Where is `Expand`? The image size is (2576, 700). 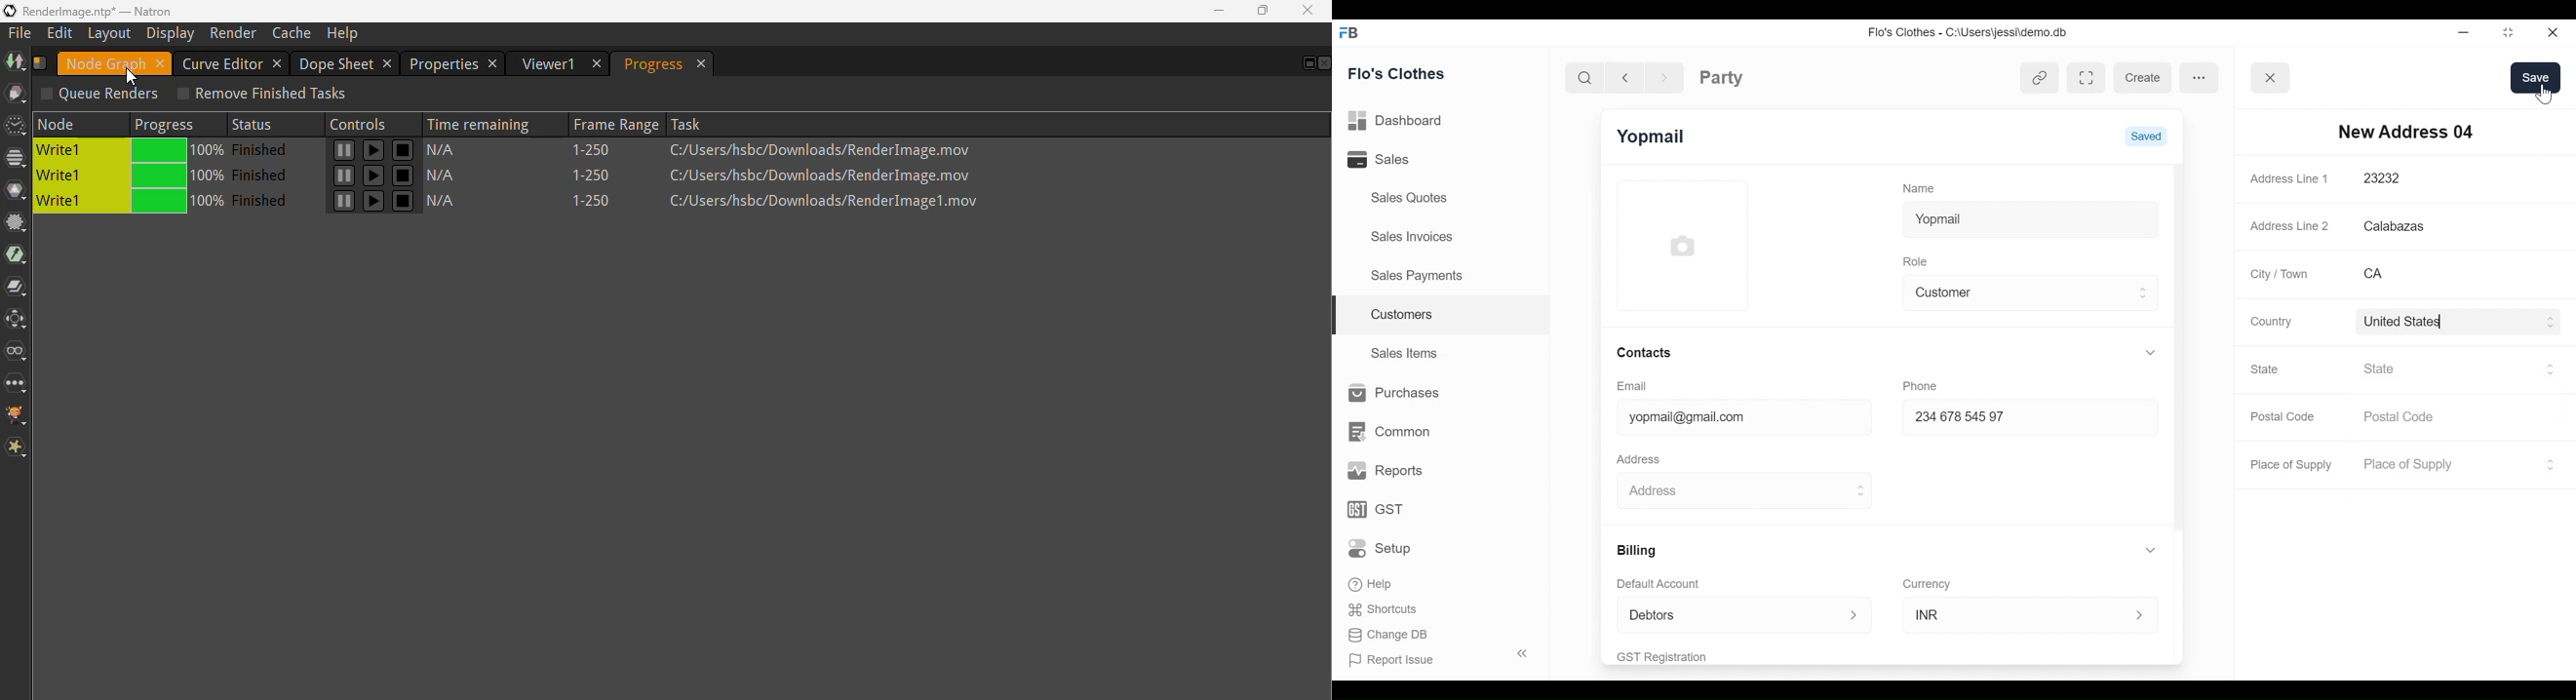
Expand is located at coordinates (2550, 464).